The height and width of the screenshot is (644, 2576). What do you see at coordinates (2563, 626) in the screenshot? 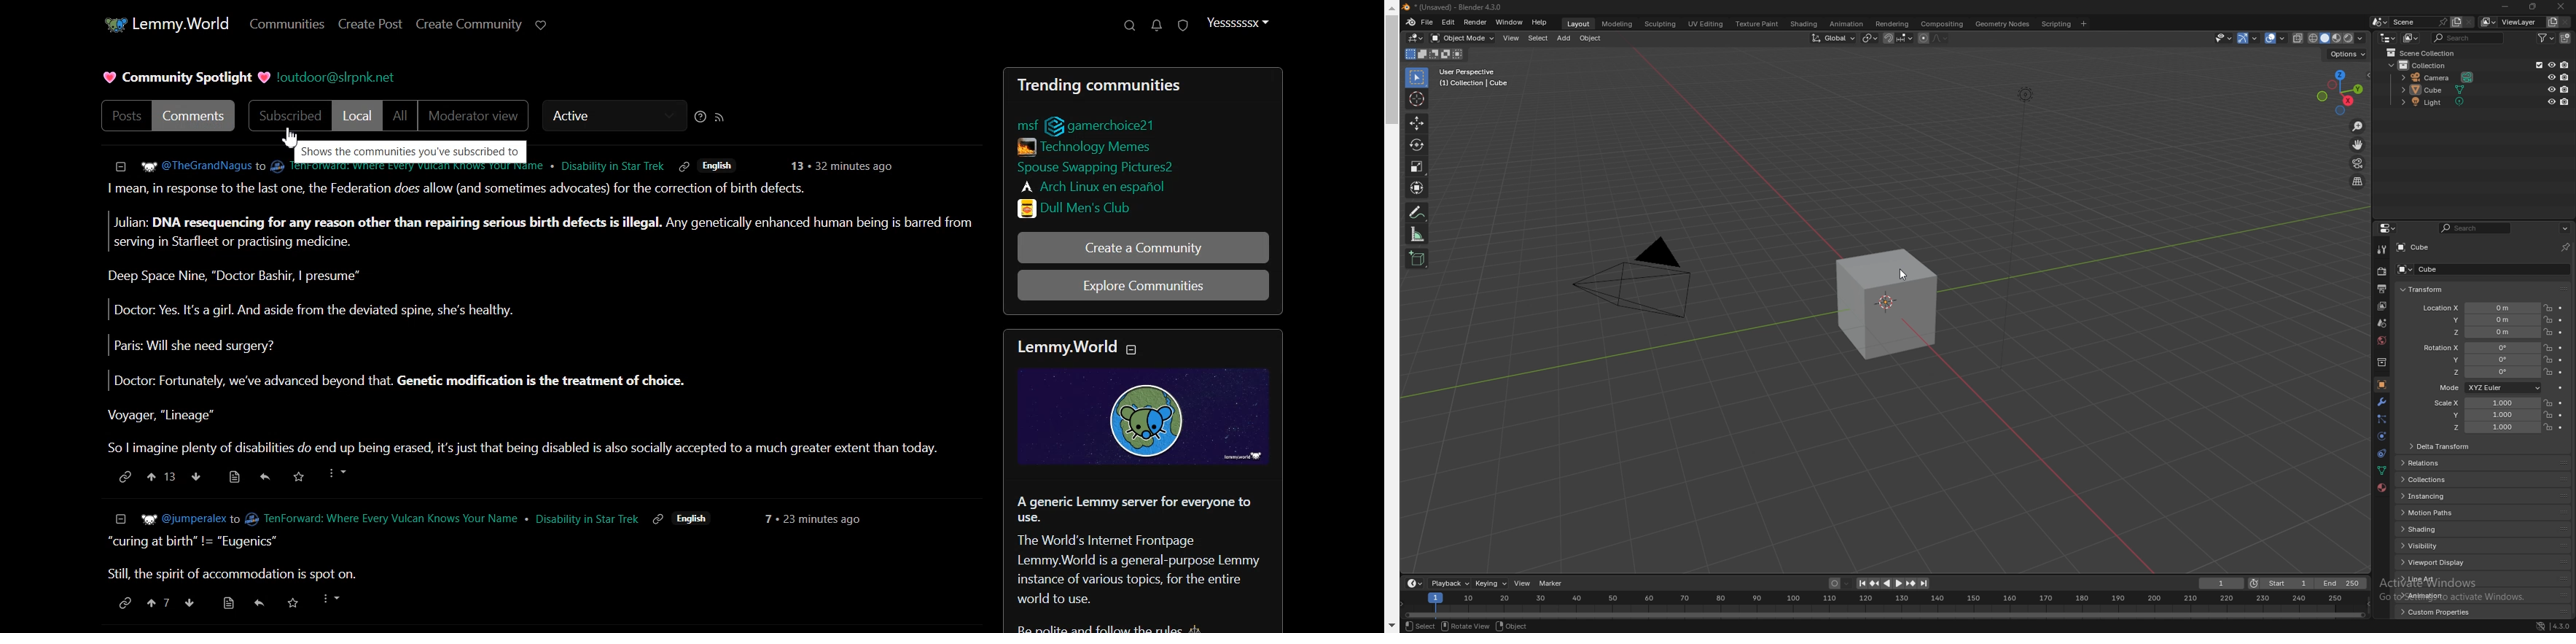
I see `version` at bounding box center [2563, 626].